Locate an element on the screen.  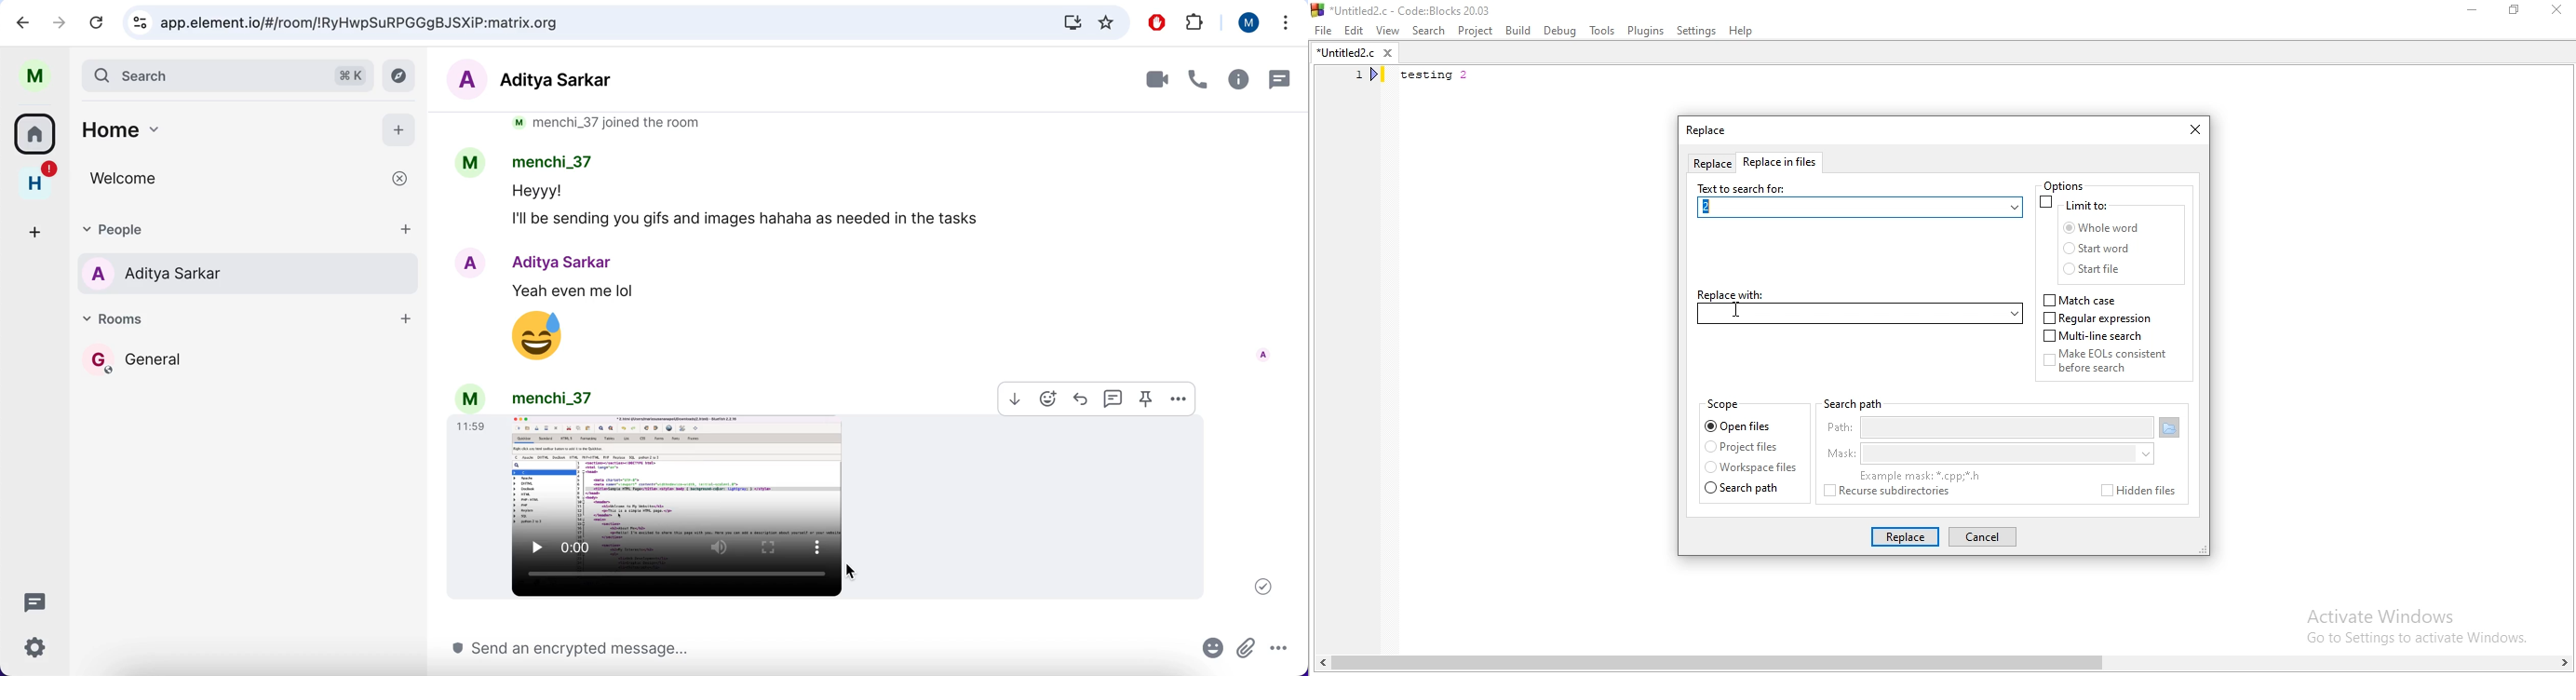
Activate Windows. Go to settings to activate windows is located at coordinates (2405, 623).